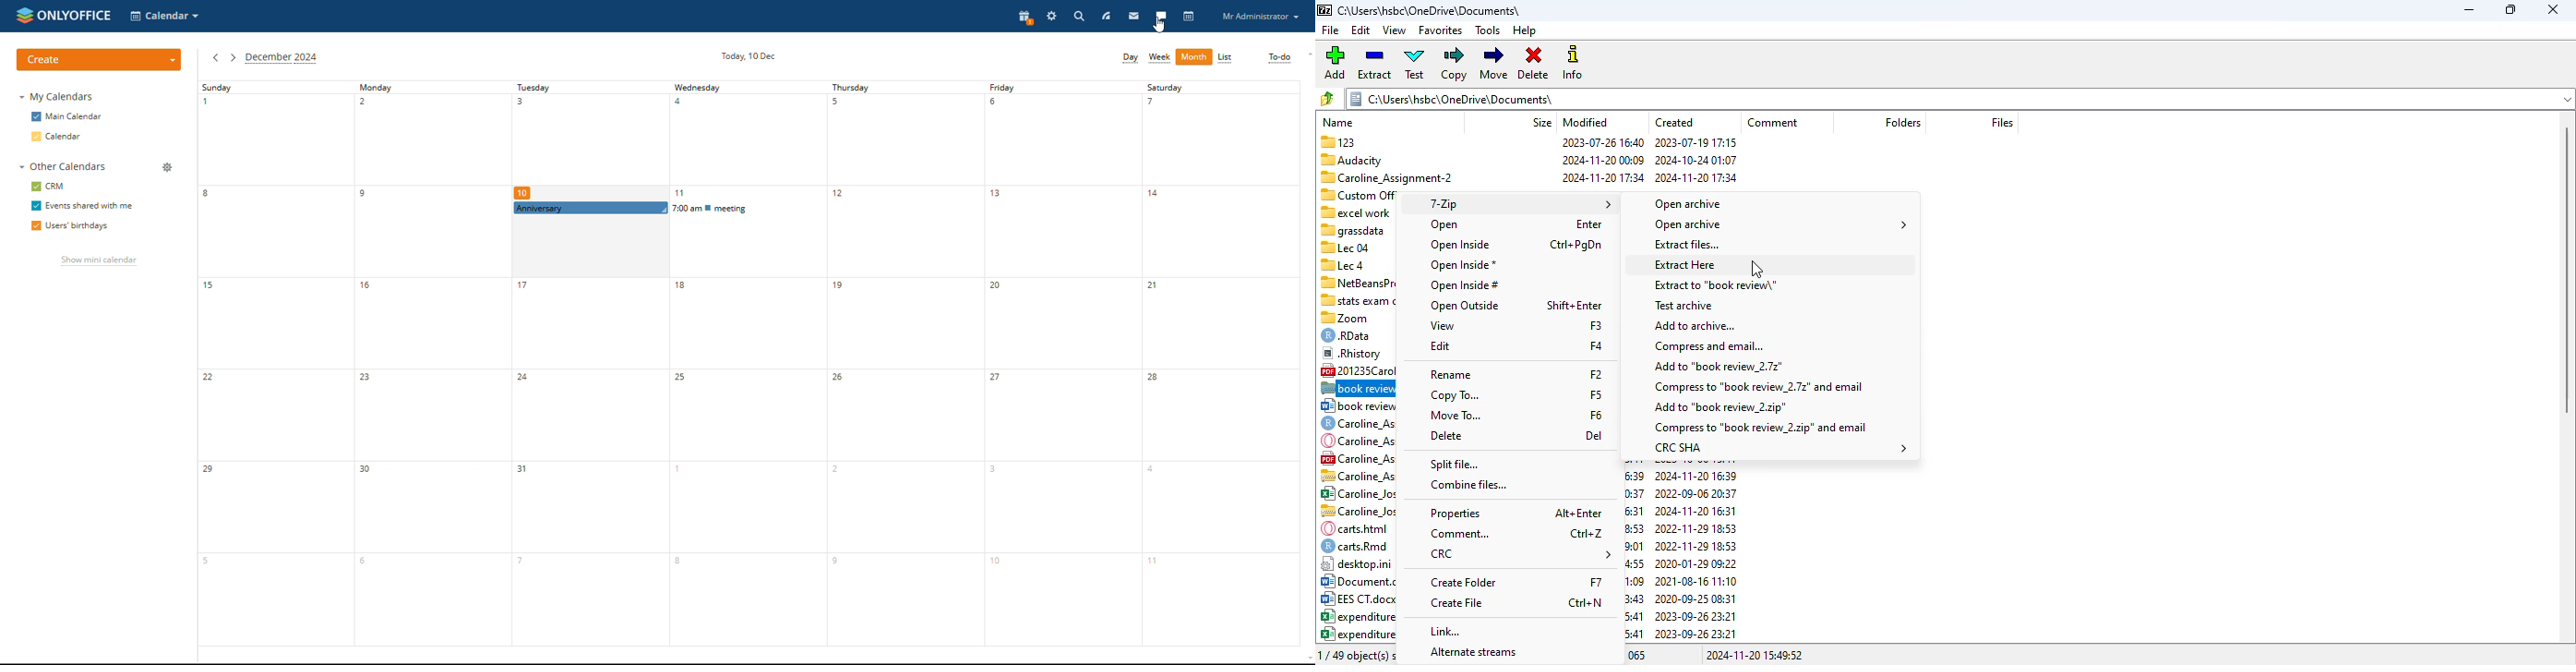  Describe the element at coordinates (1339, 119) in the screenshot. I see `name` at that location.